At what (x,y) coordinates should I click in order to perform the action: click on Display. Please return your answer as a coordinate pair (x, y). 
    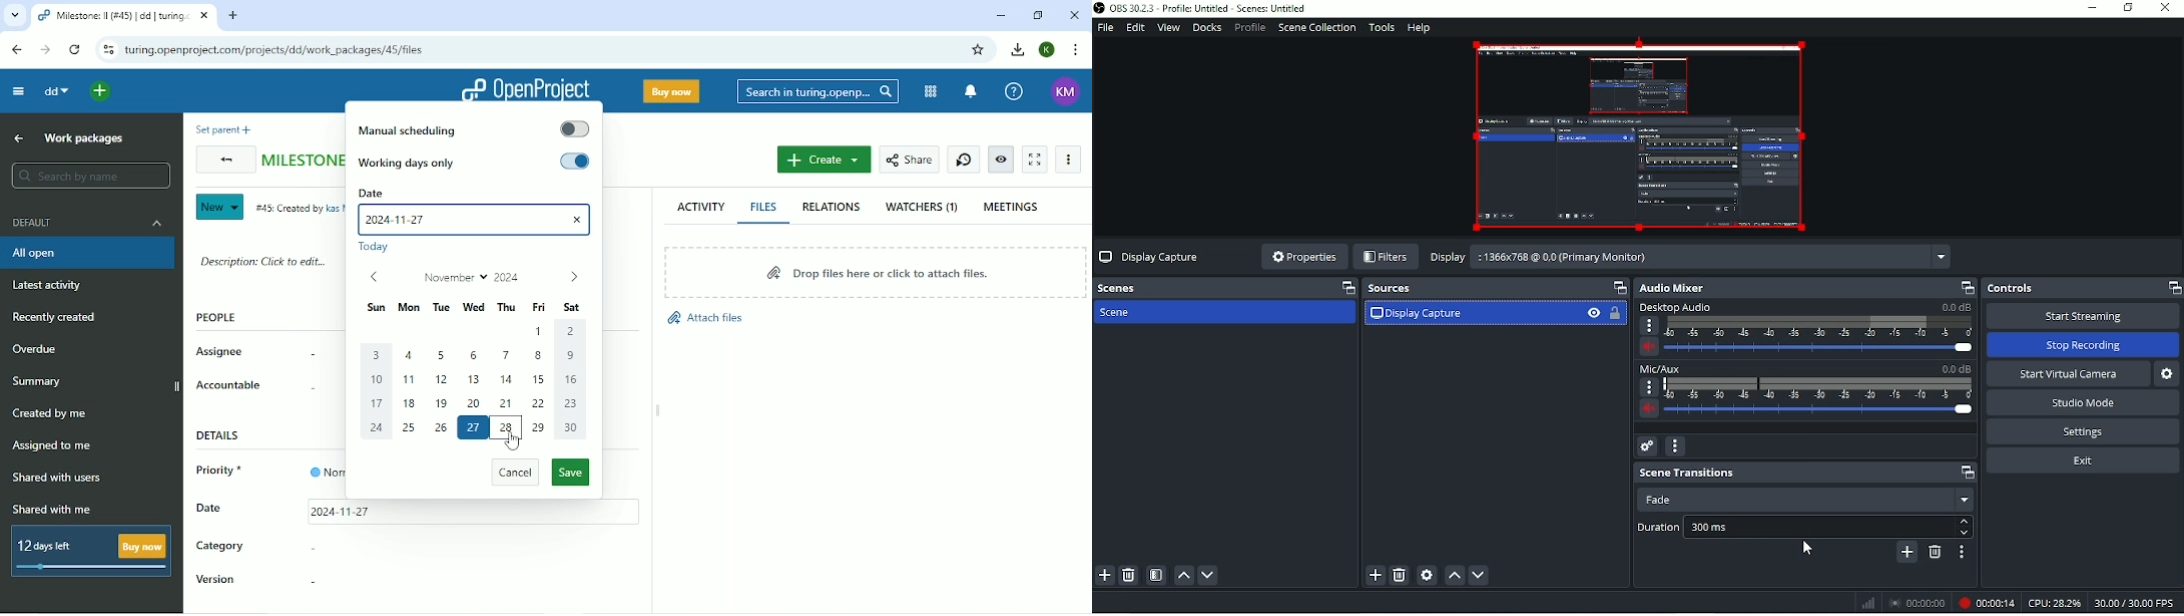
    Looking at the image, I should click on (1683, 257).